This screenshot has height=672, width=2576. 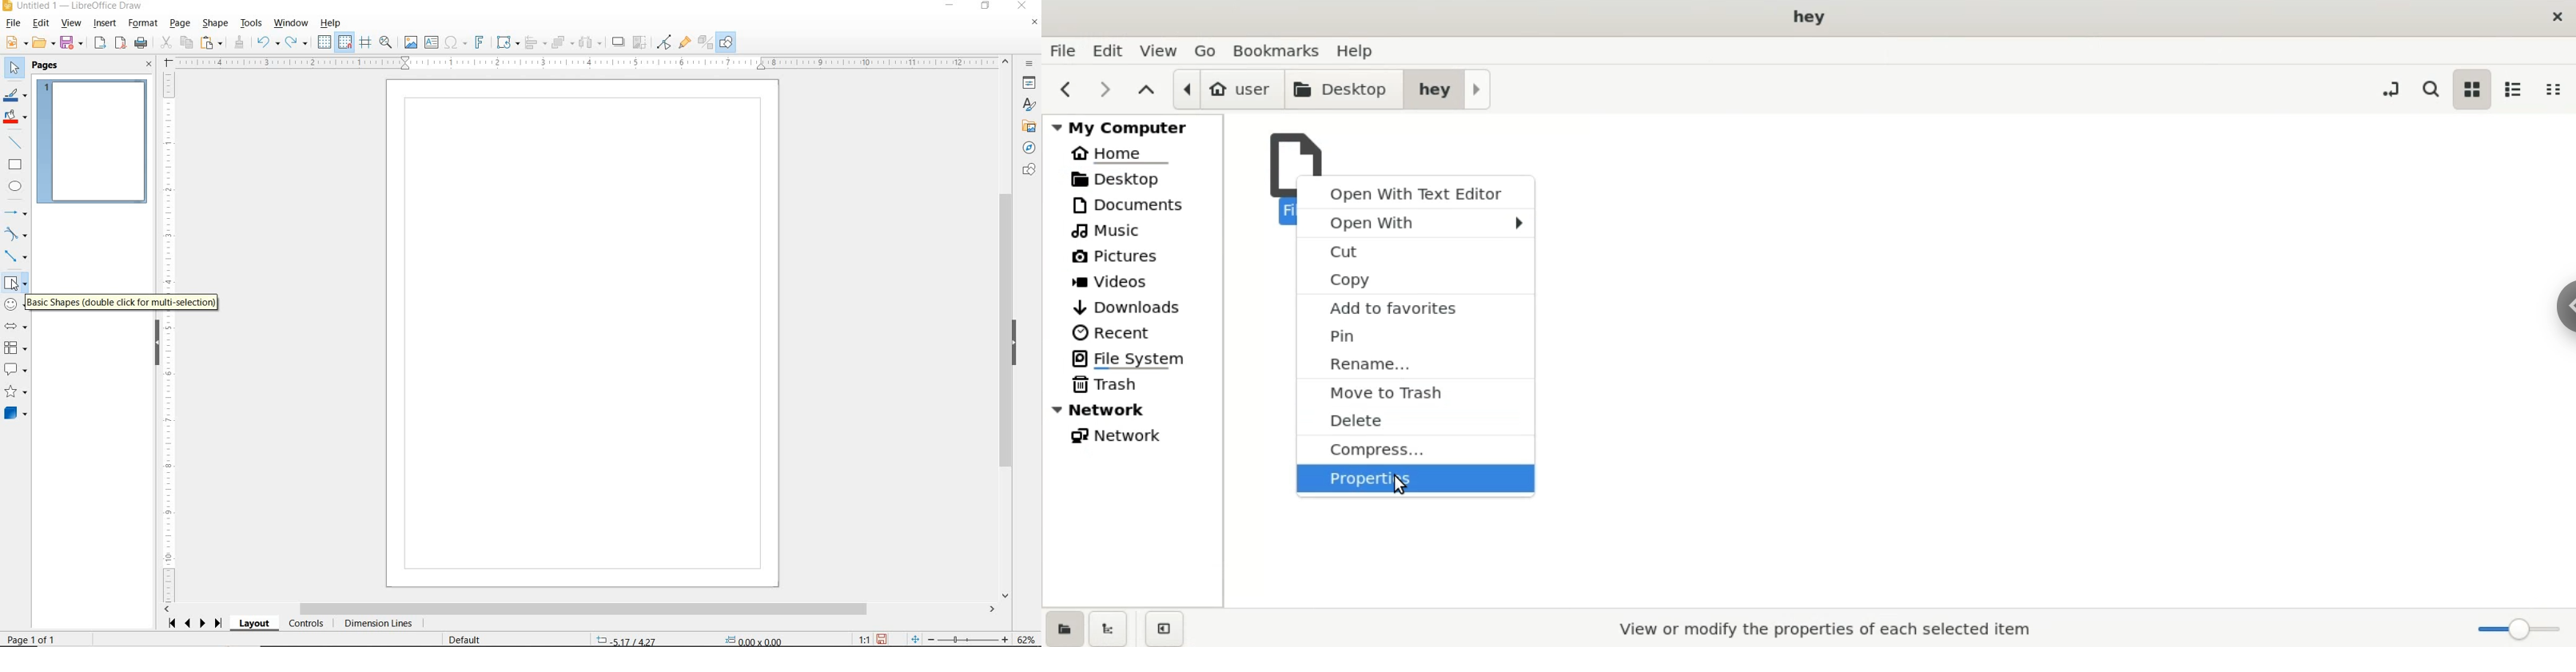 I want to click on STYLES, so click(x=1026, y=105).